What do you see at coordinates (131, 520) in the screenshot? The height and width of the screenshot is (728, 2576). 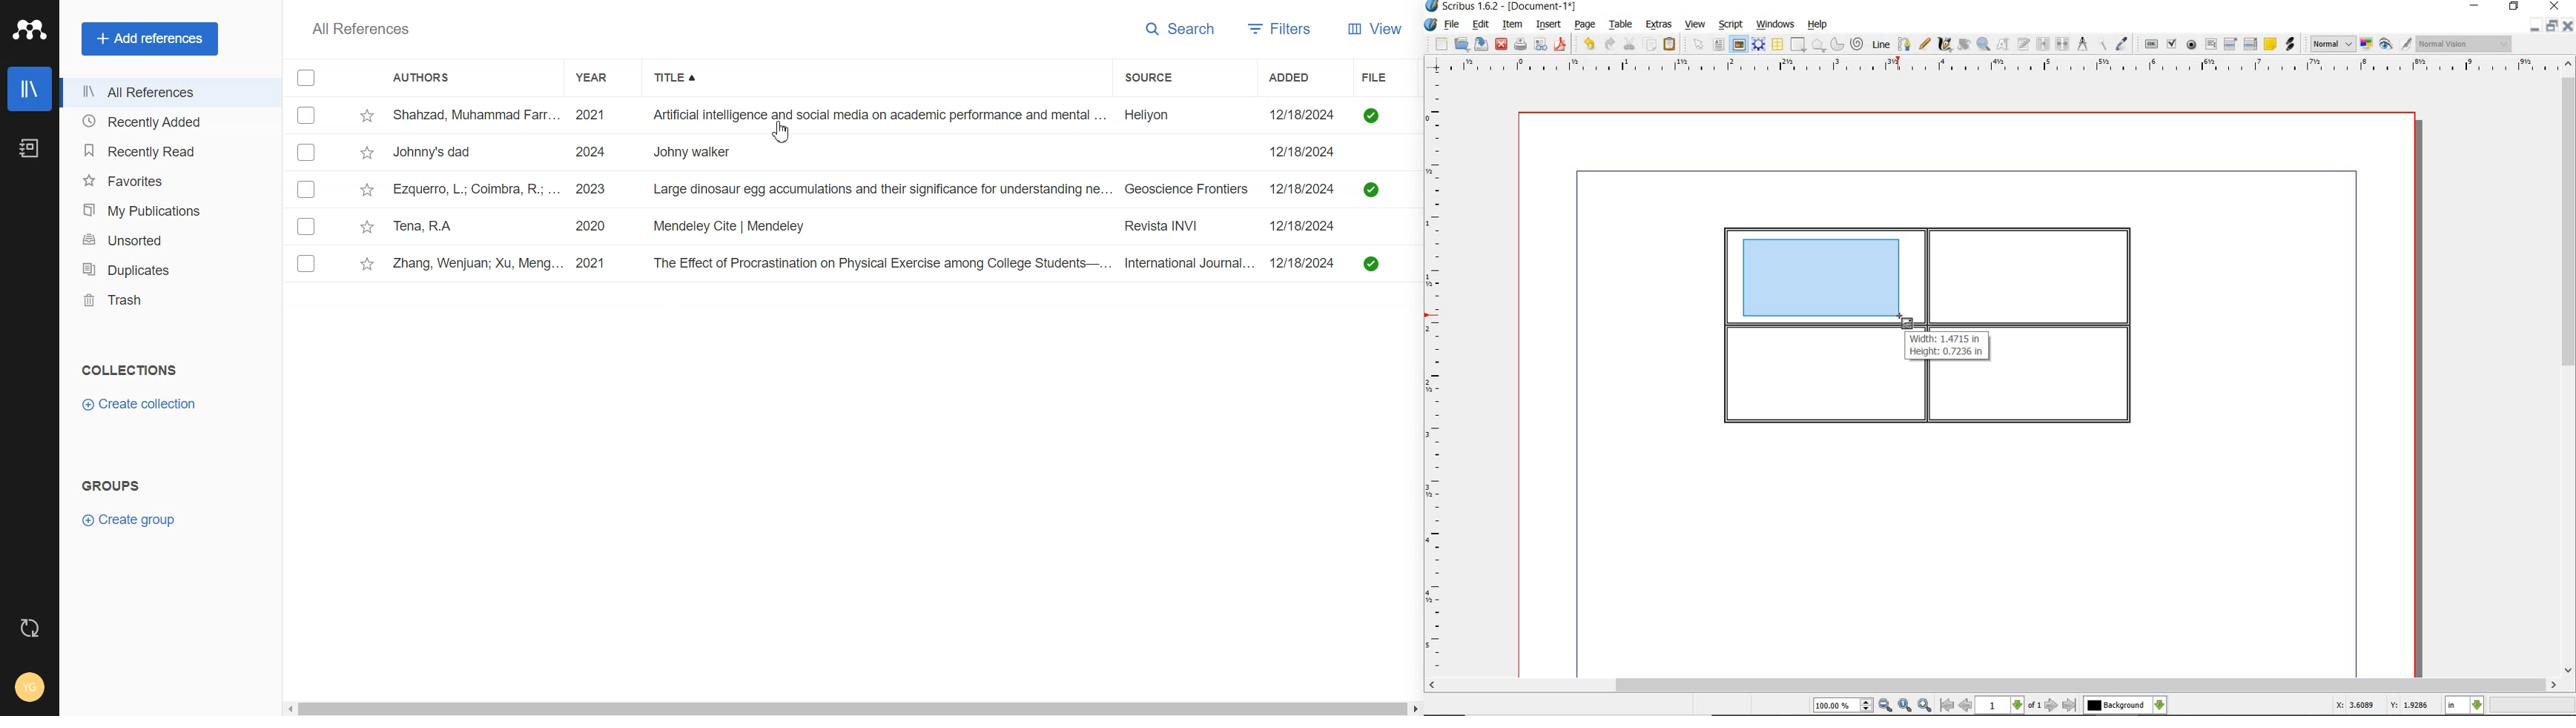 I see `Create group` at bounding box center [131, 520].